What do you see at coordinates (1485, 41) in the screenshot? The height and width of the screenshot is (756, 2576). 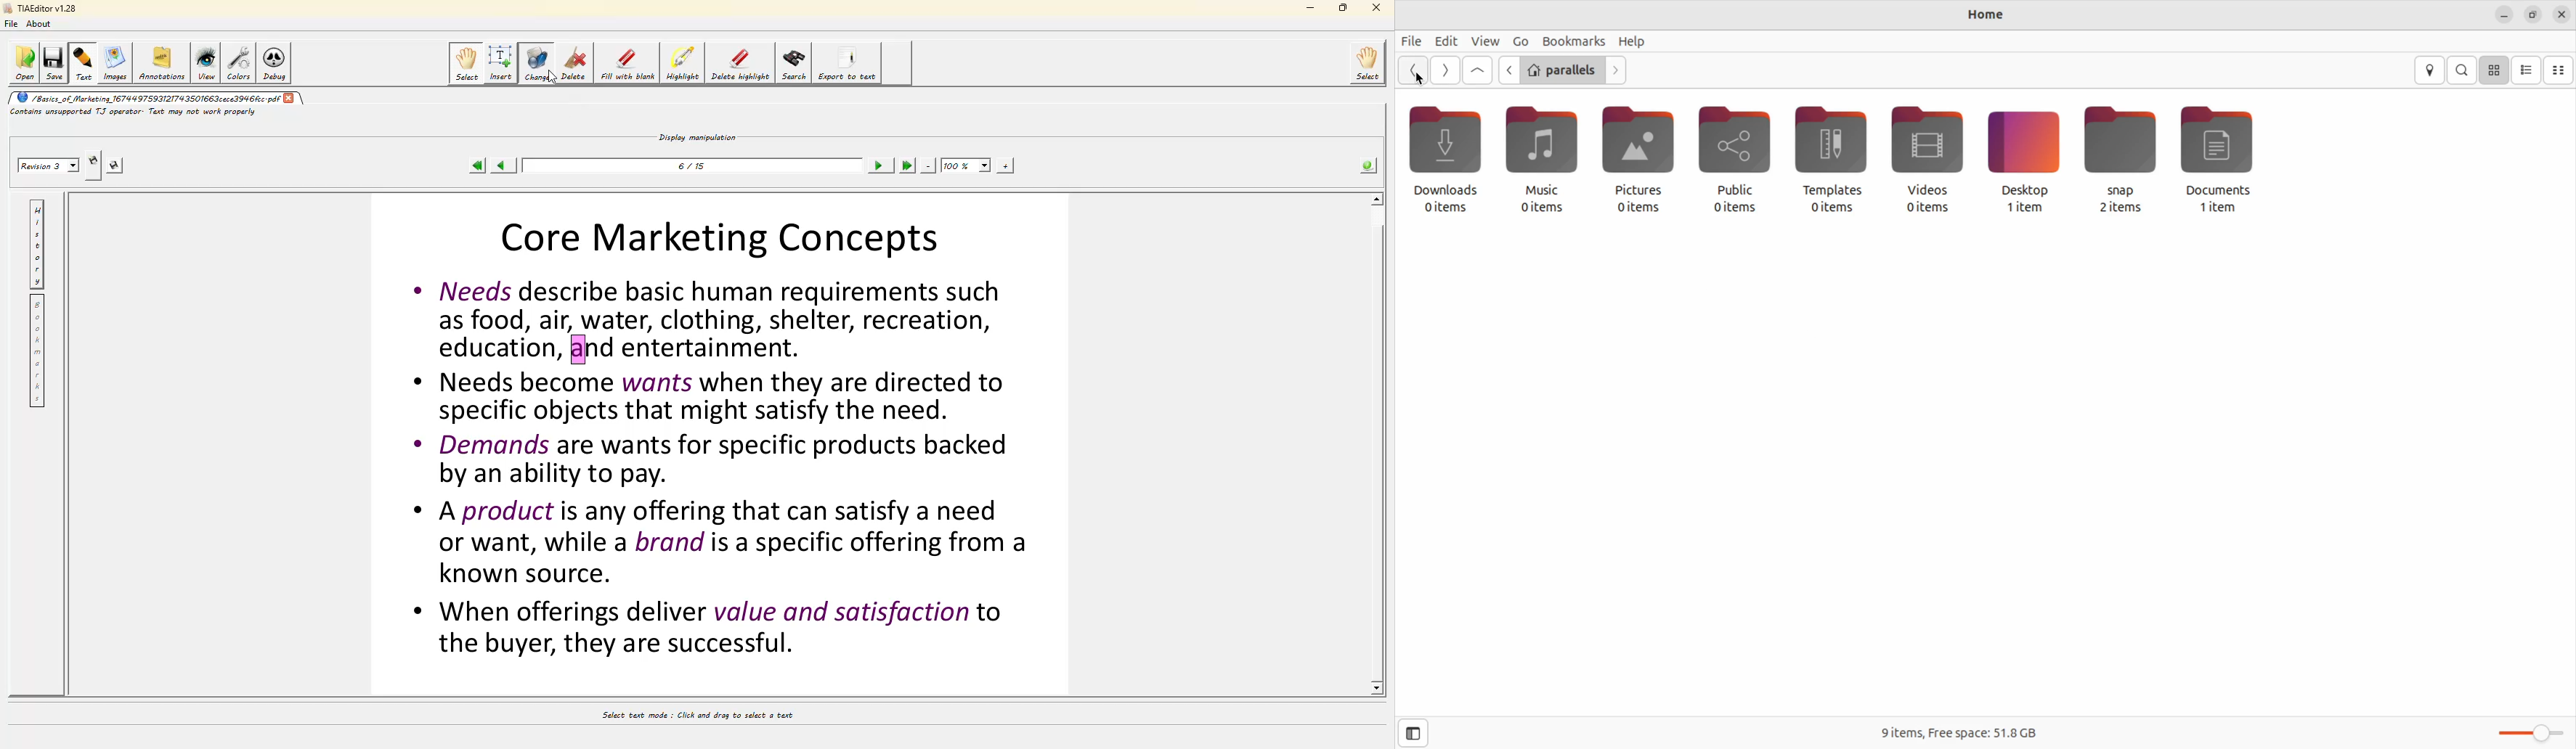 I see `view` at bounding box center [1485, 41].